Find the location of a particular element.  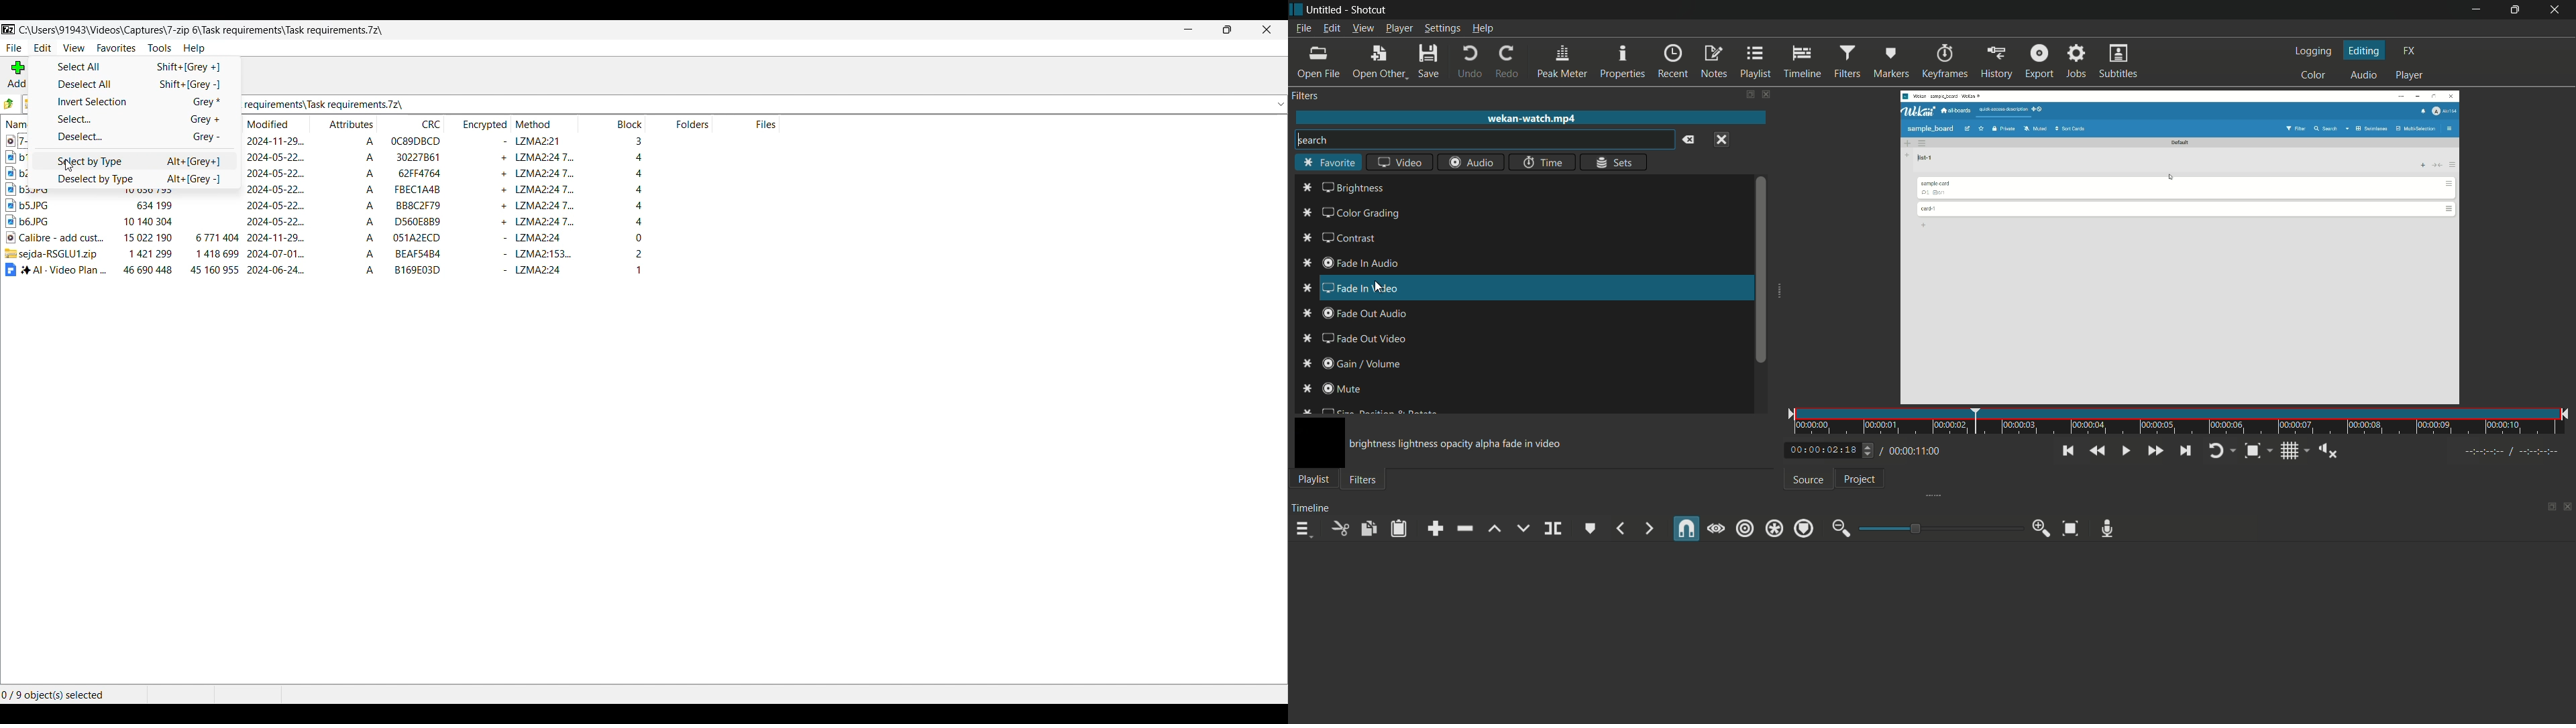

create or edit marker is located at coordinates (1591, 529).